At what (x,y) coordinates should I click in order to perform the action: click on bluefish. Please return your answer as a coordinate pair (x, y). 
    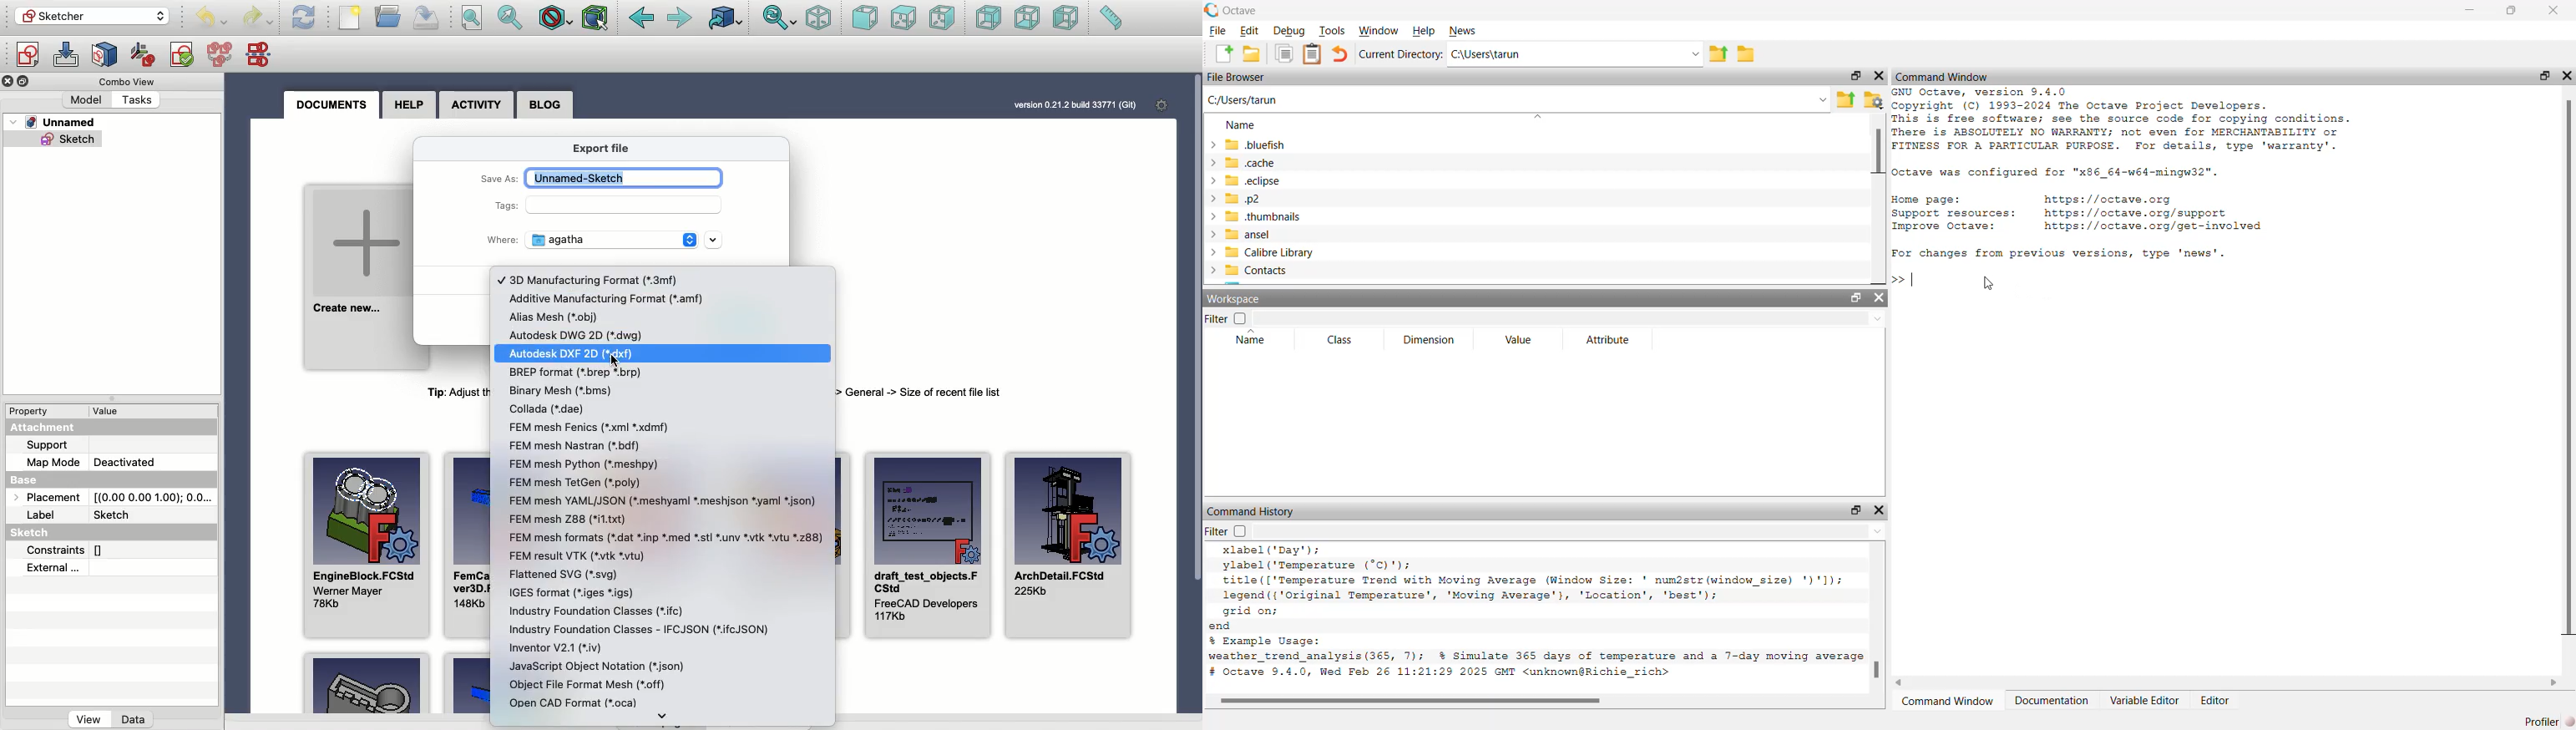
    Looking at the image, I should click on (1252, 144).